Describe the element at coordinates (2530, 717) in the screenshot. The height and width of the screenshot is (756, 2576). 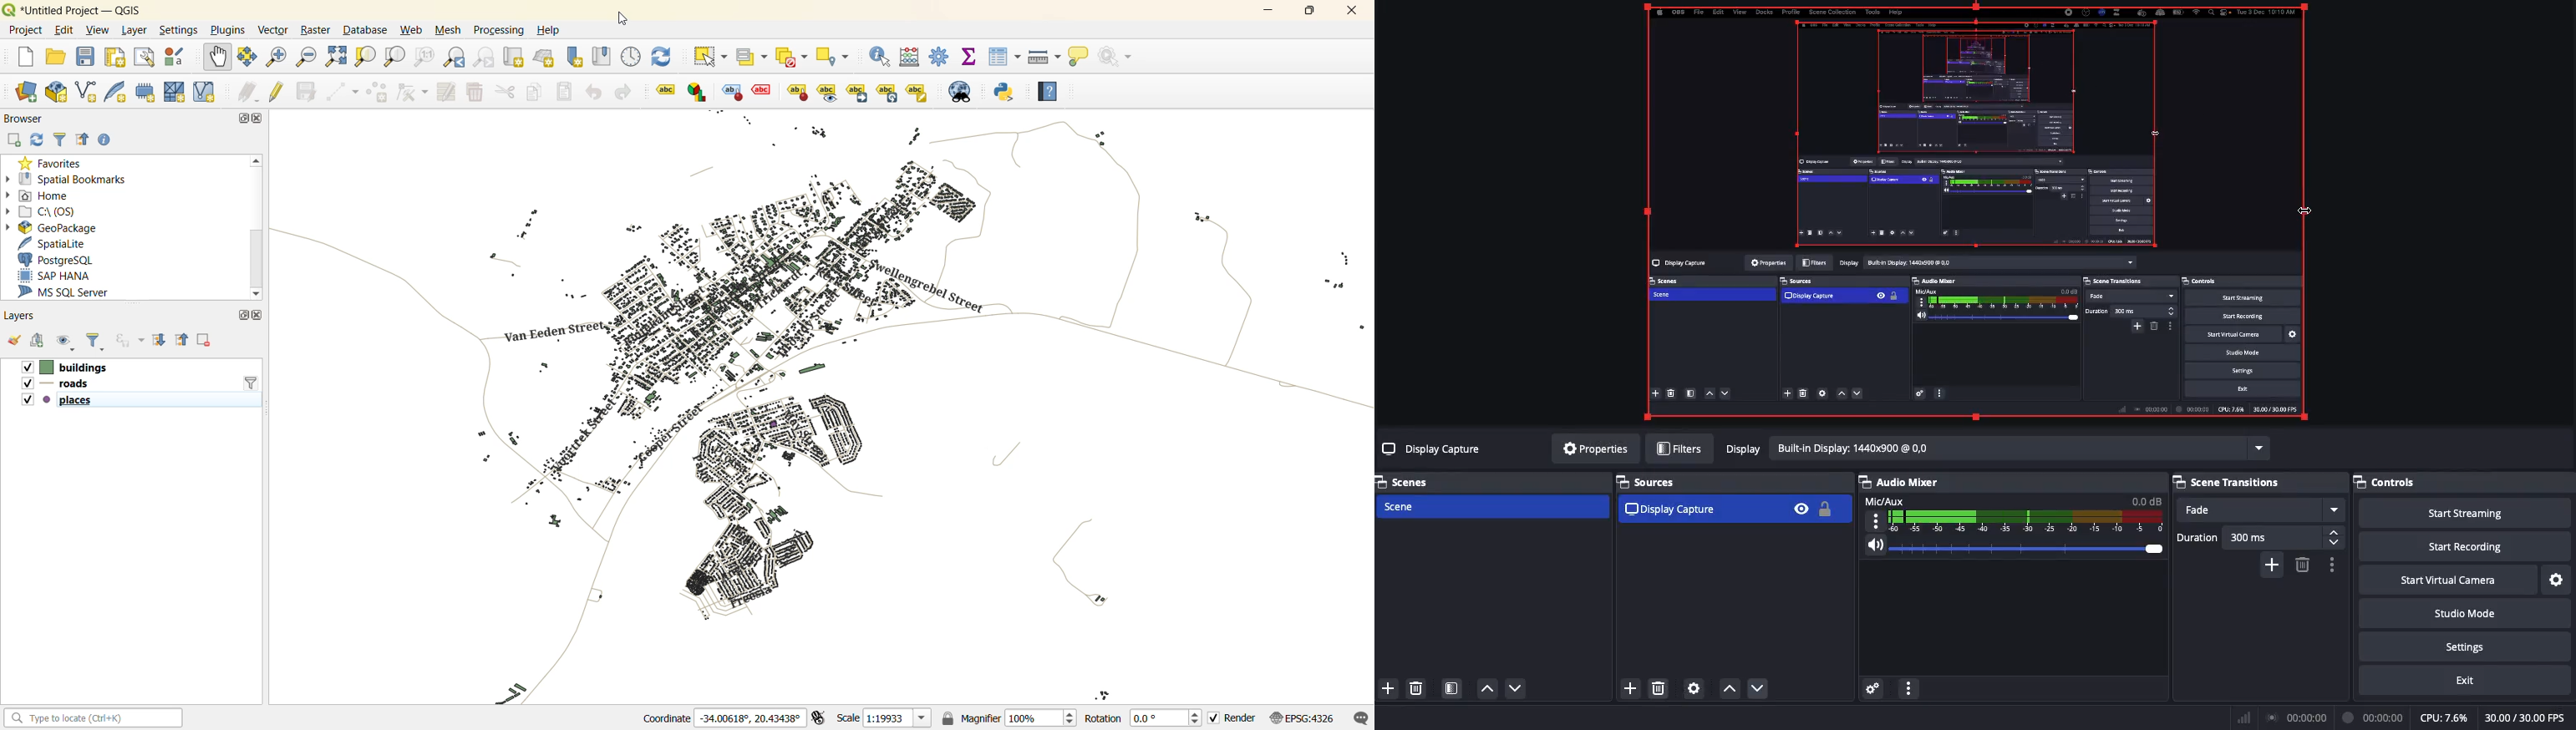
I see `FPS` at that location.